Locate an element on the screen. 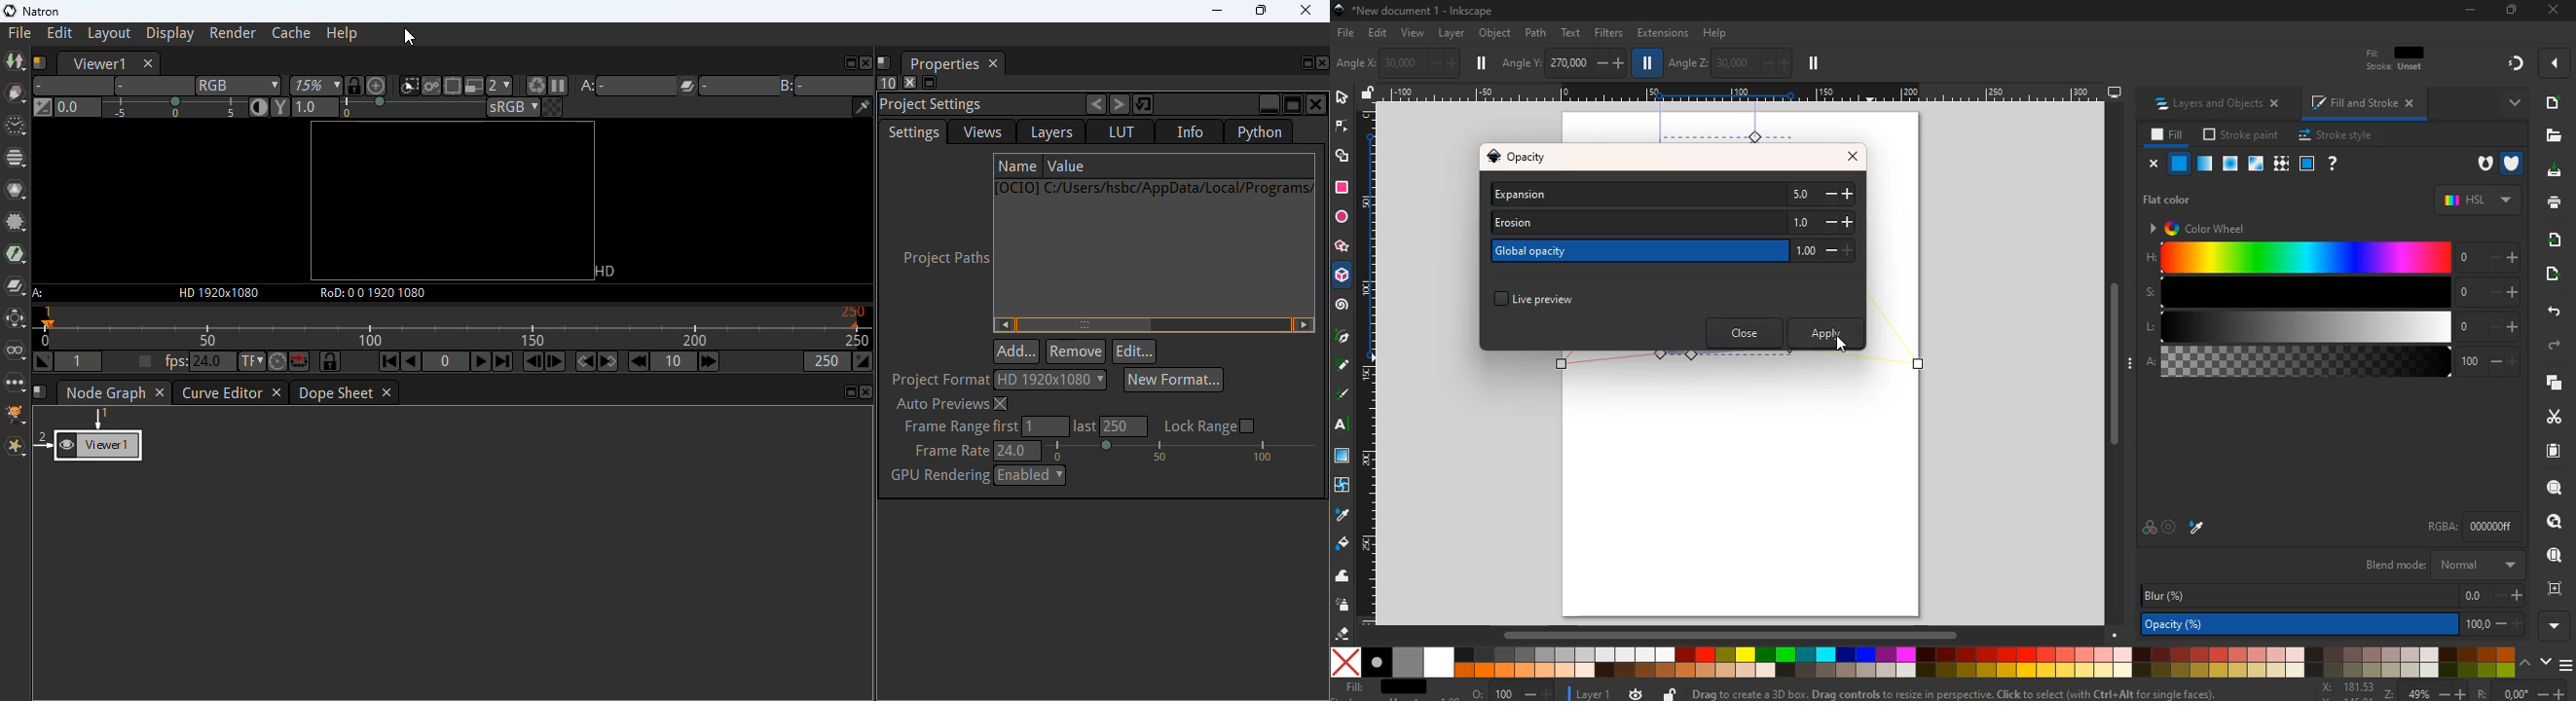 The width and height of the screenshot is (2576, 728). Expand is located at coordinates (2132, 362).